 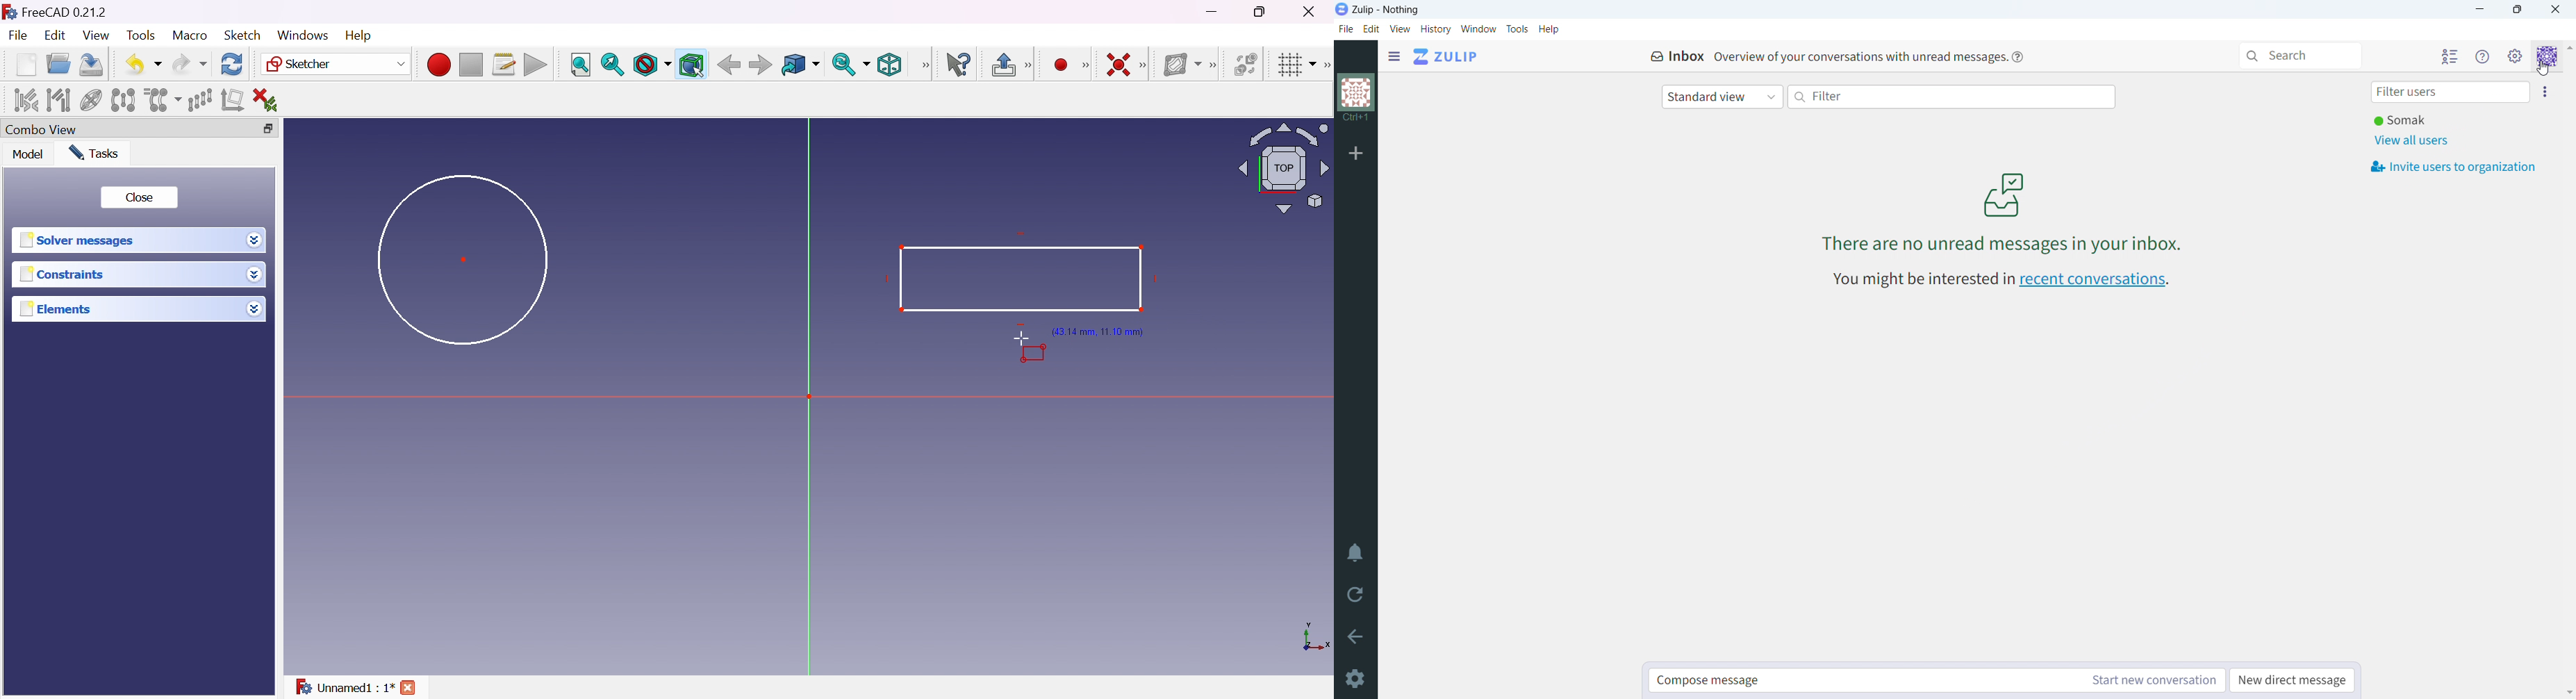 What do you see at coordinates (2569, 50) in the screenshot?
I see `scroll up` at bounding box center [2569, 50].